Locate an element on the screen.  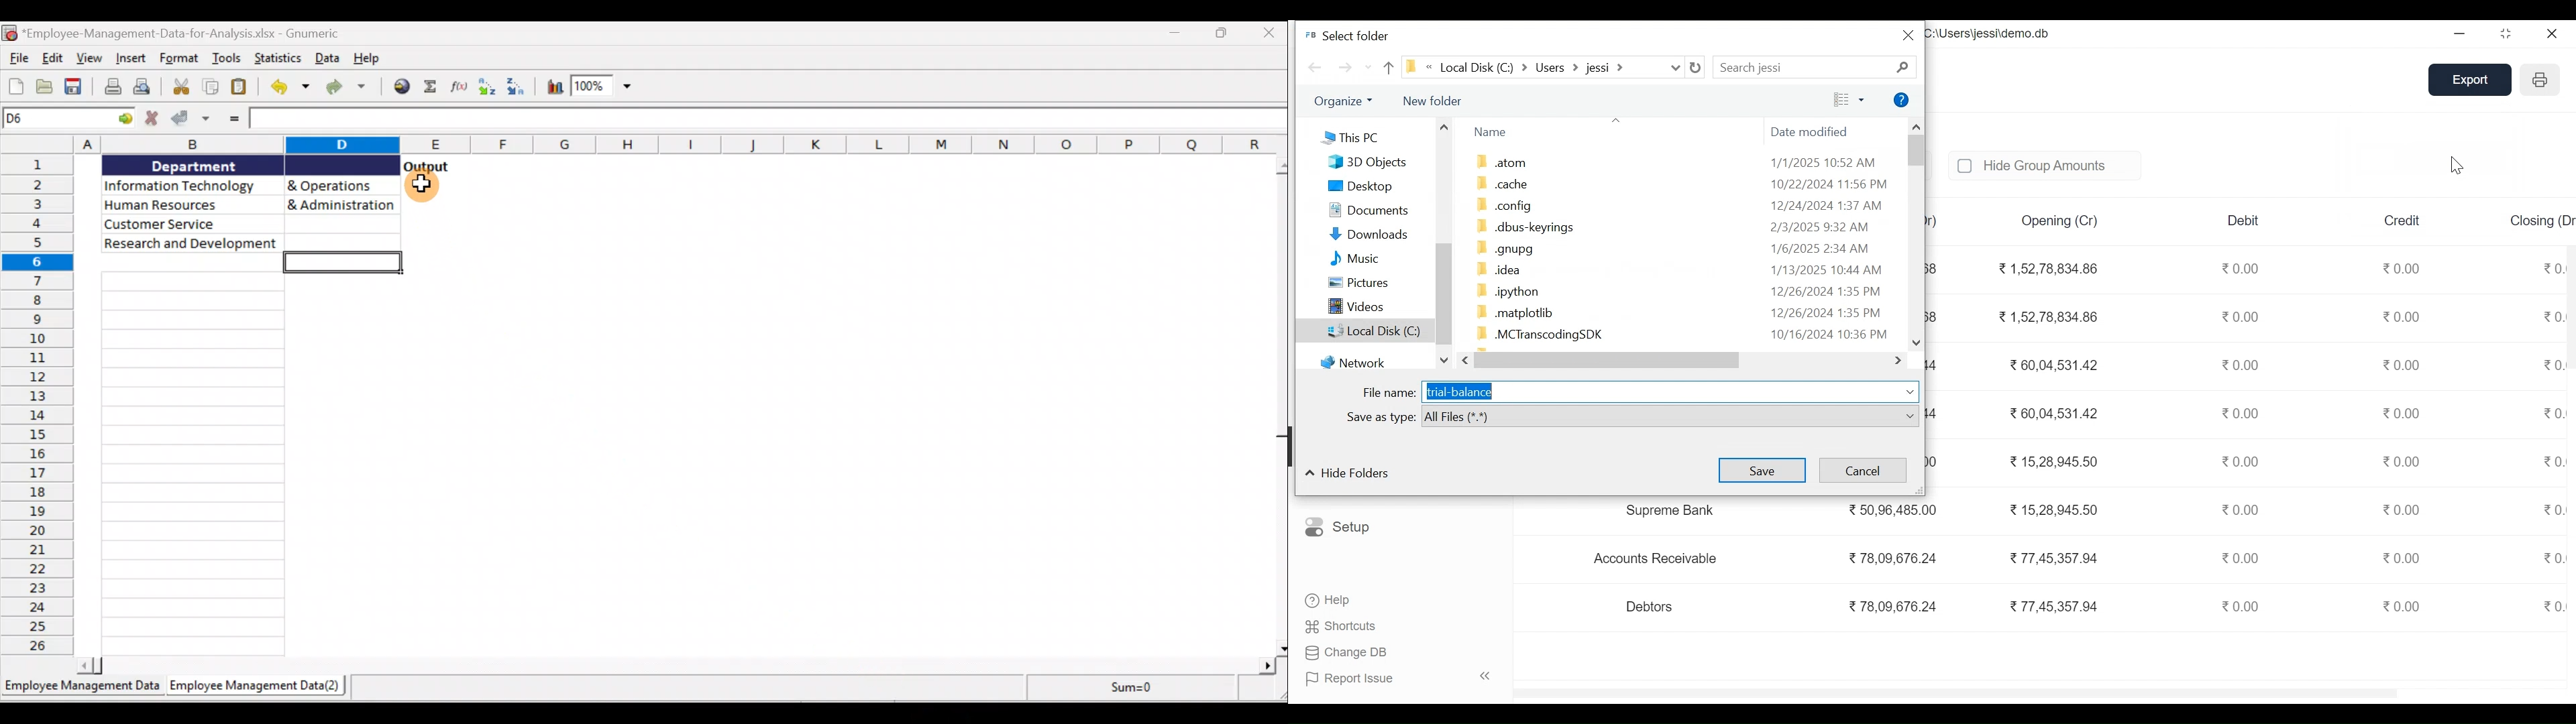
Undo last action is located at coordinates (289, 89).